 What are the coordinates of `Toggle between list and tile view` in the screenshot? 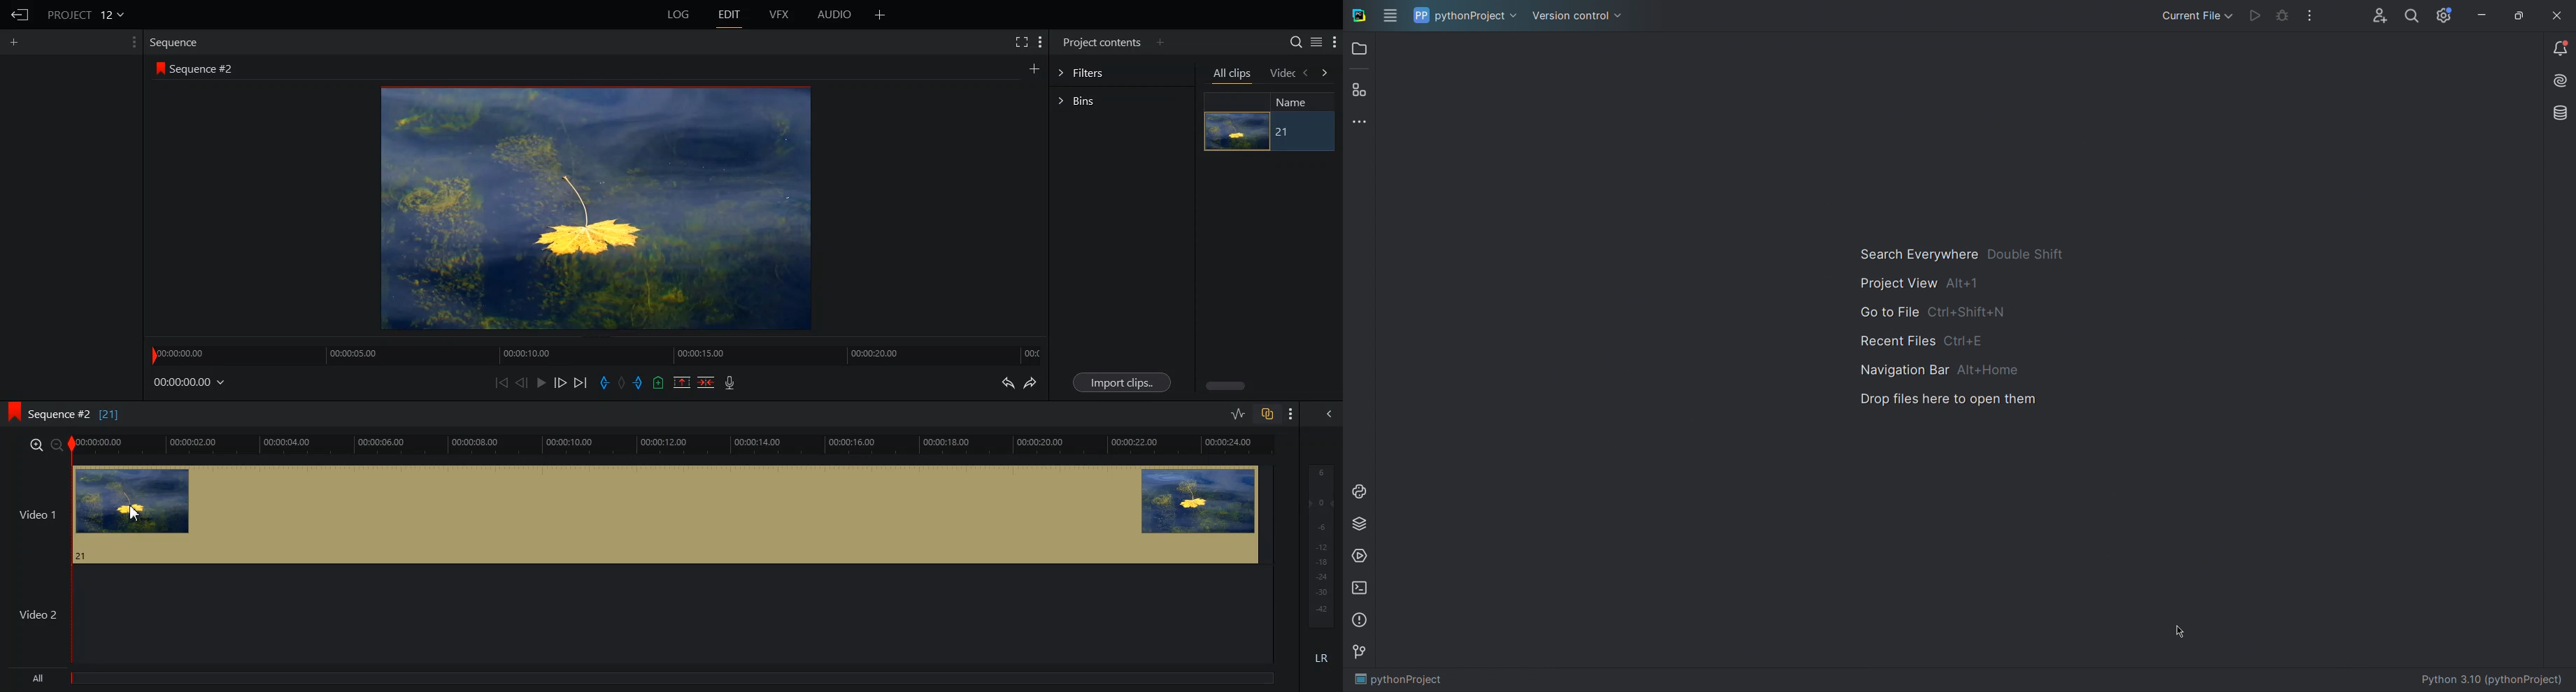 It's located at (1316, 41).